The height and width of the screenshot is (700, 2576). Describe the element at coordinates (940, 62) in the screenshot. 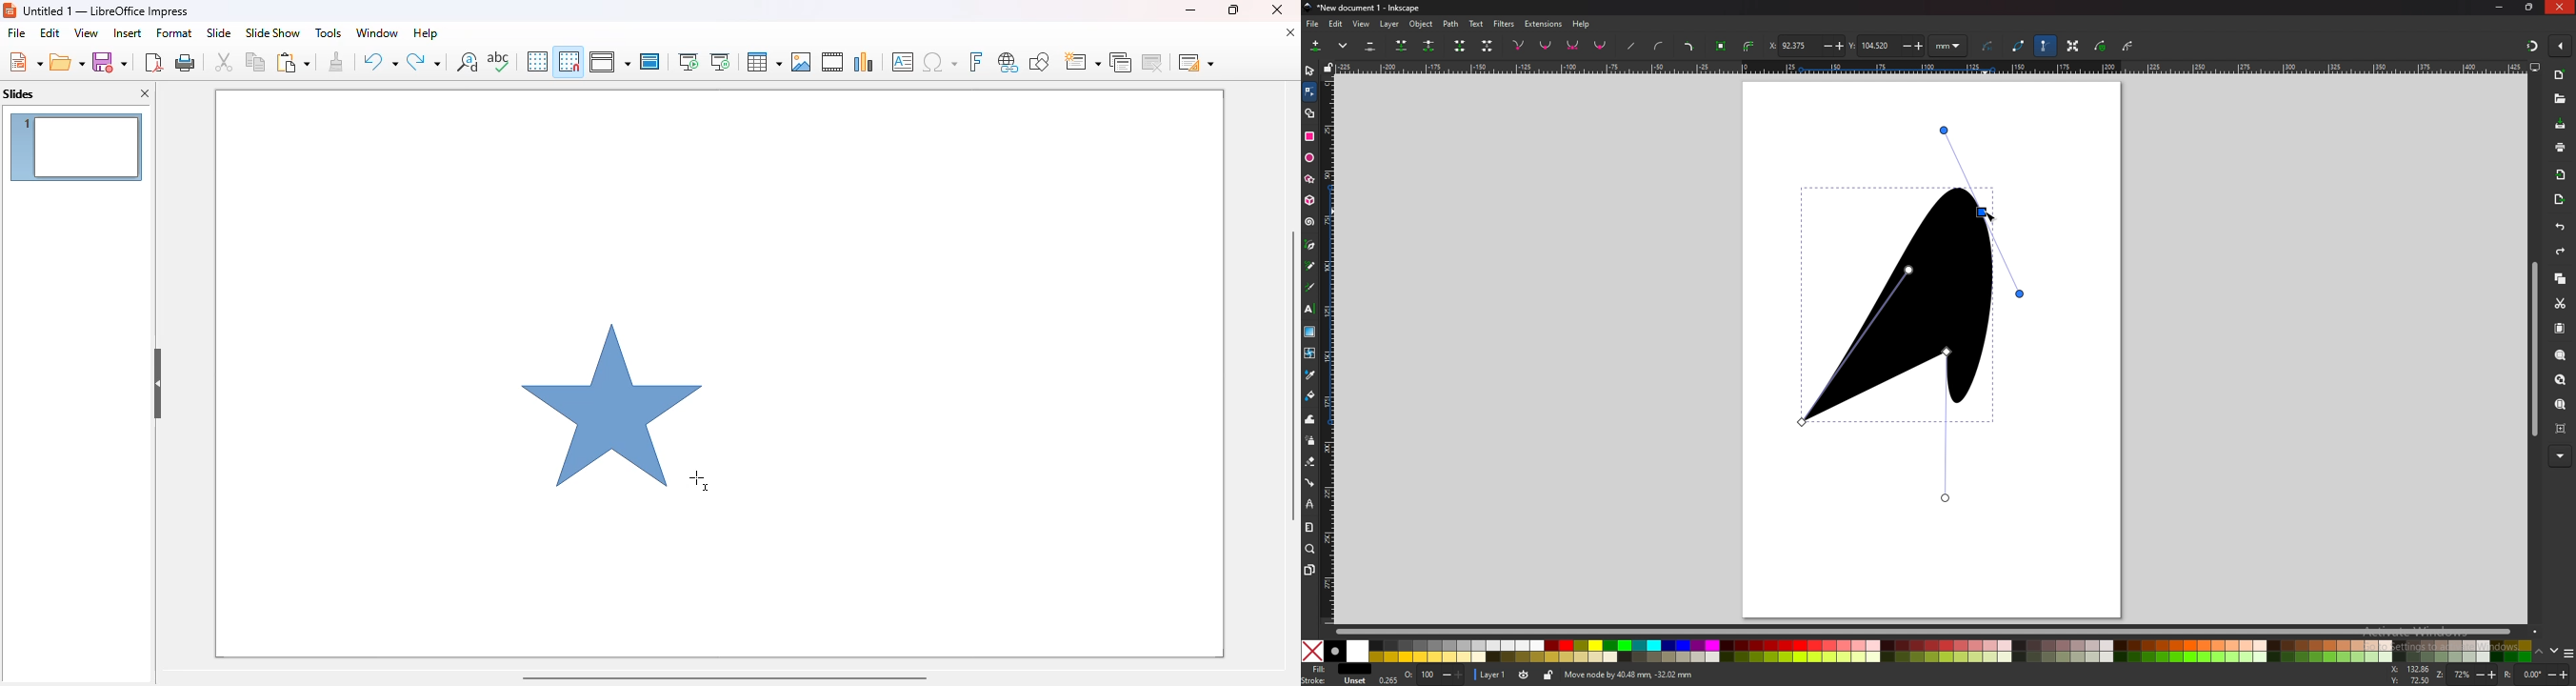

I see `insert special characters` at that location.